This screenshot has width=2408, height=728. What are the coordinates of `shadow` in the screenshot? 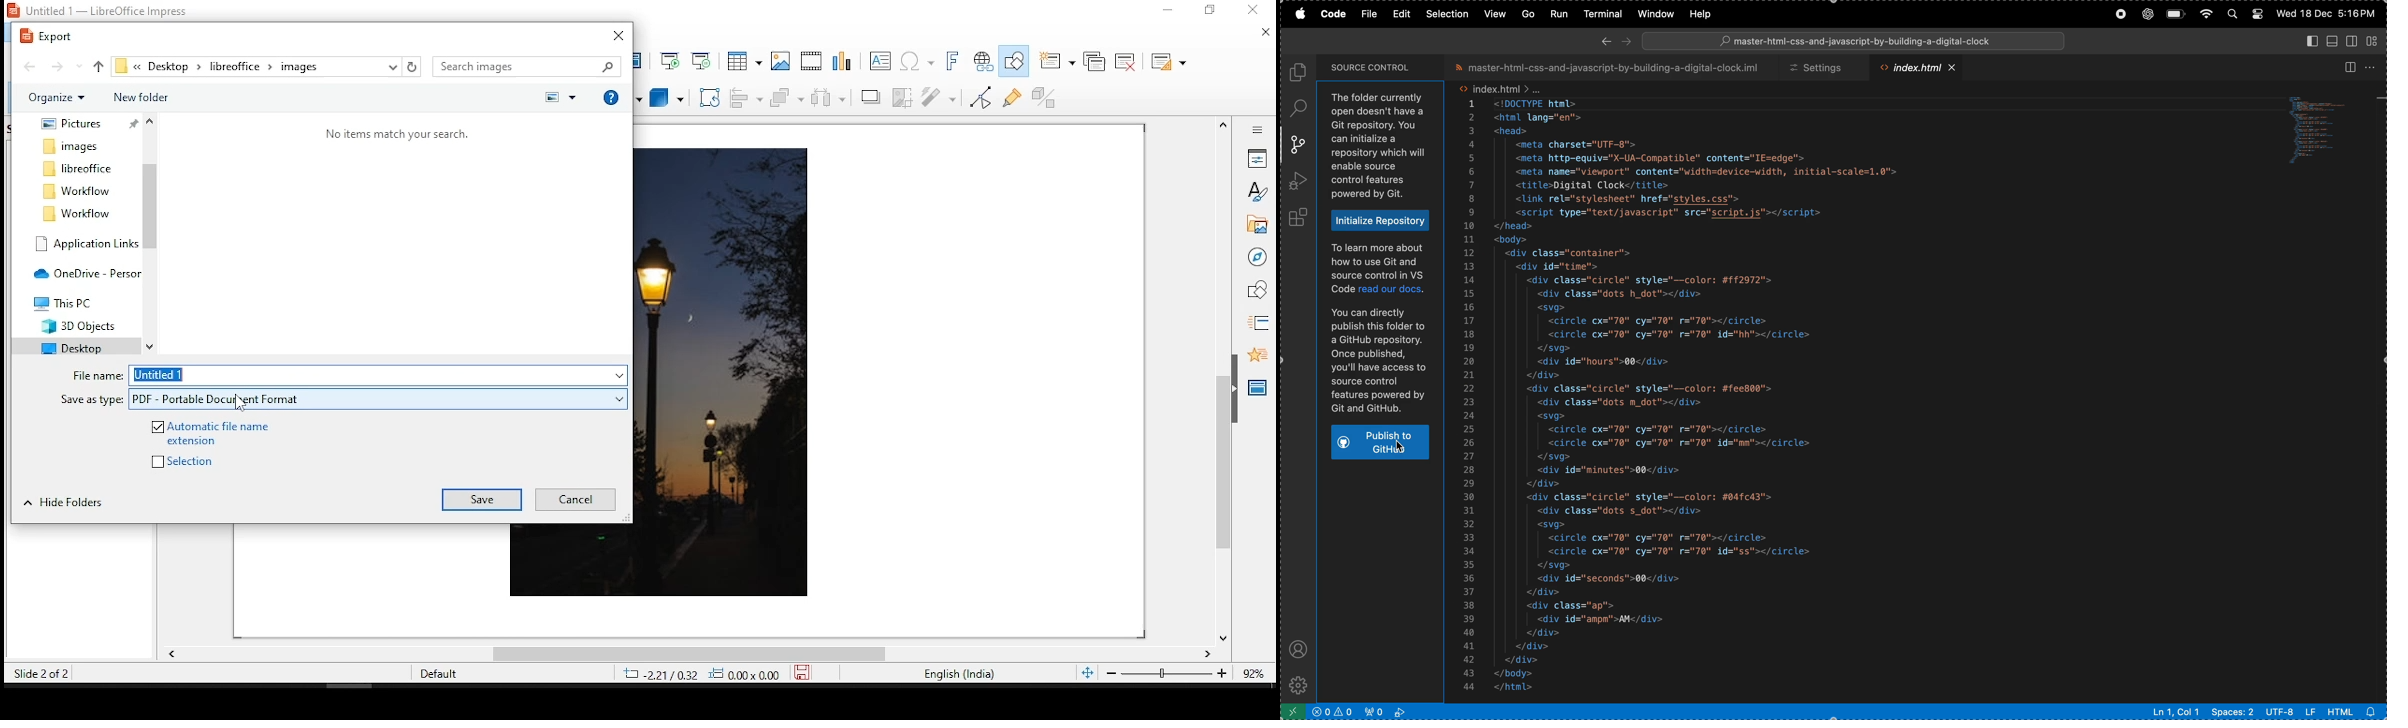 It's located at (871, 98).